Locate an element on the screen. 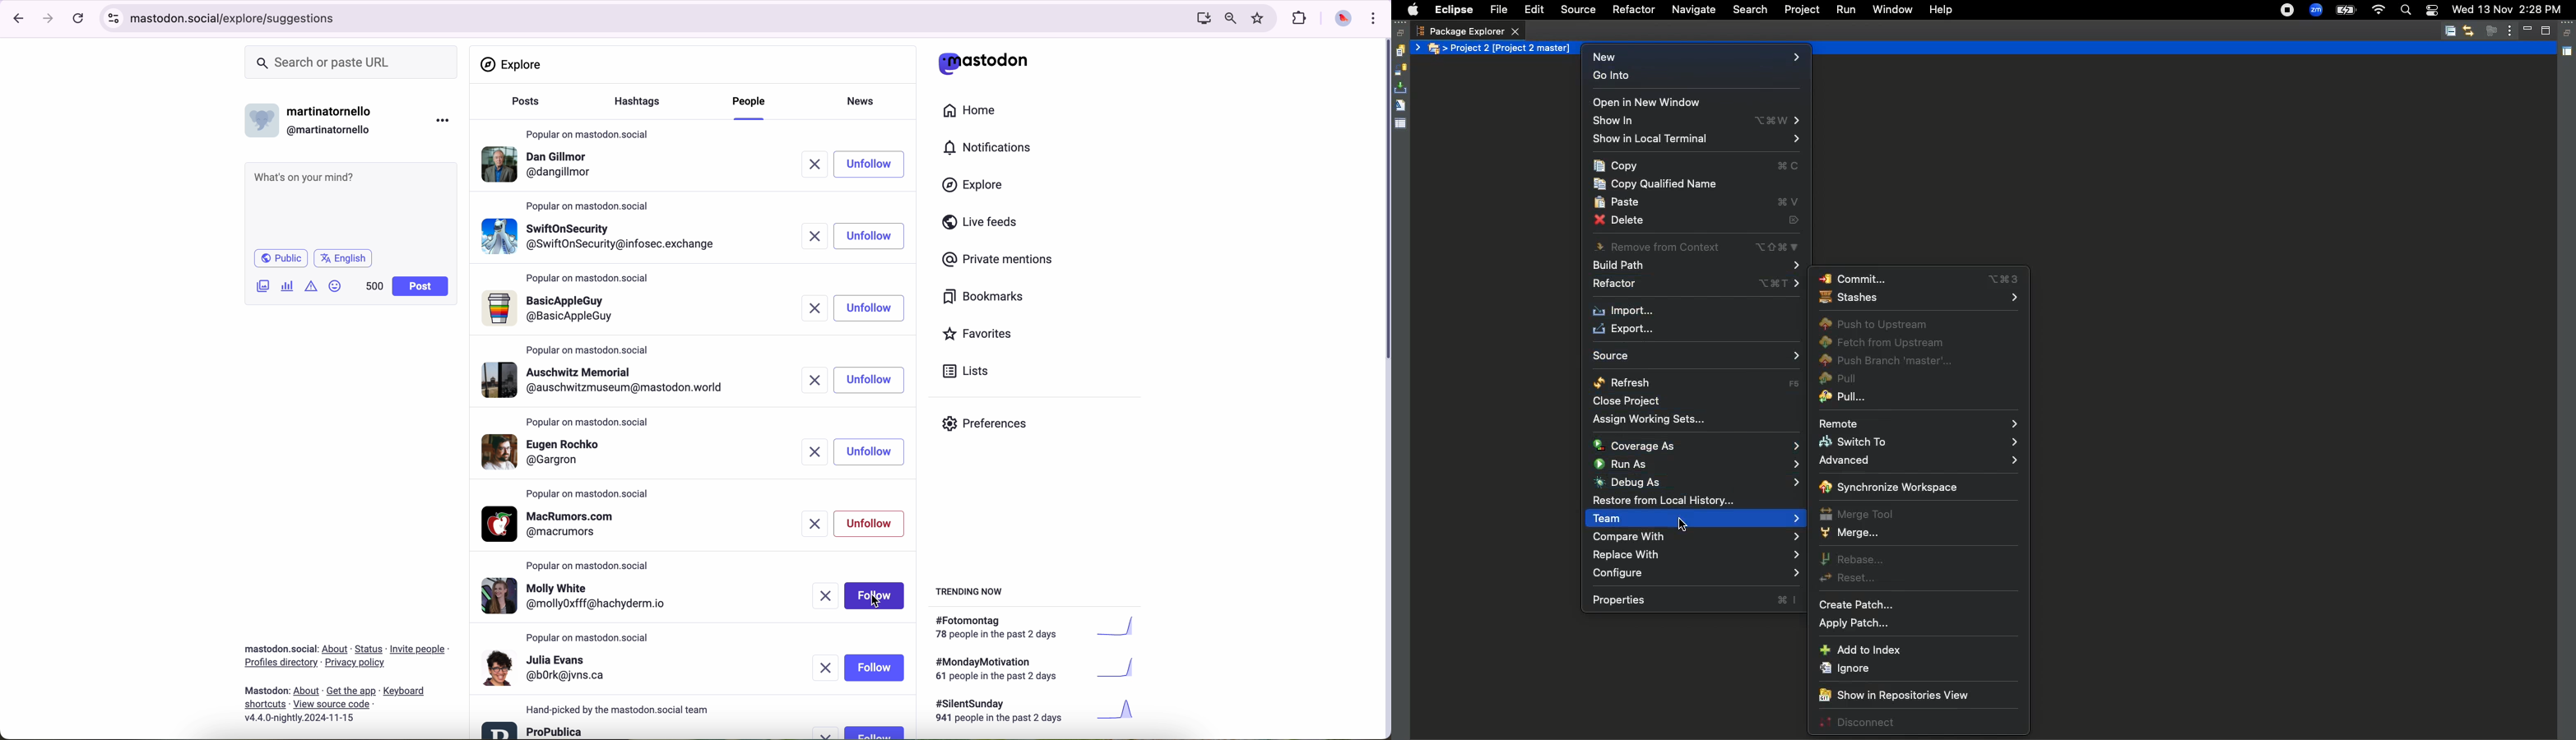 The width and height of the screenshot is (2576, 756). Stashes is located at coordinates (1916, 301).